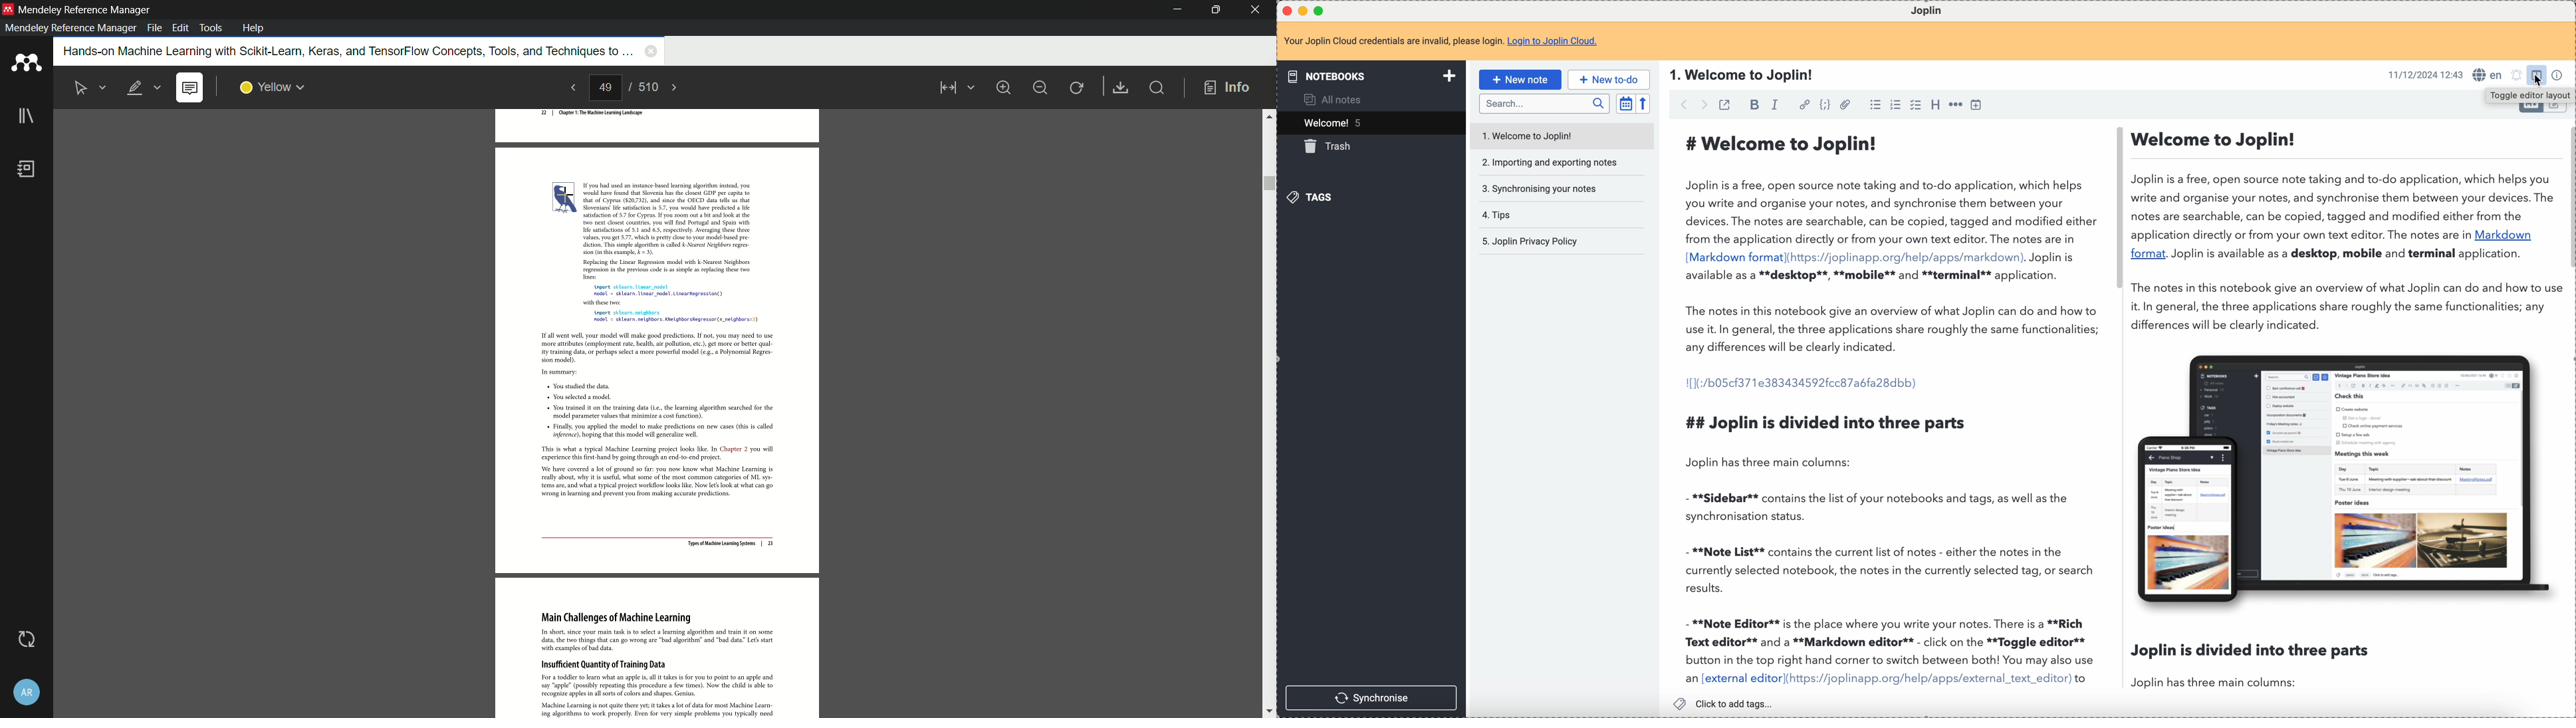 This screenshot has height=728, width=2576. Describe the element at coordinates (1732, 679) in the screenshot. I see `an [external editor]` at that location.